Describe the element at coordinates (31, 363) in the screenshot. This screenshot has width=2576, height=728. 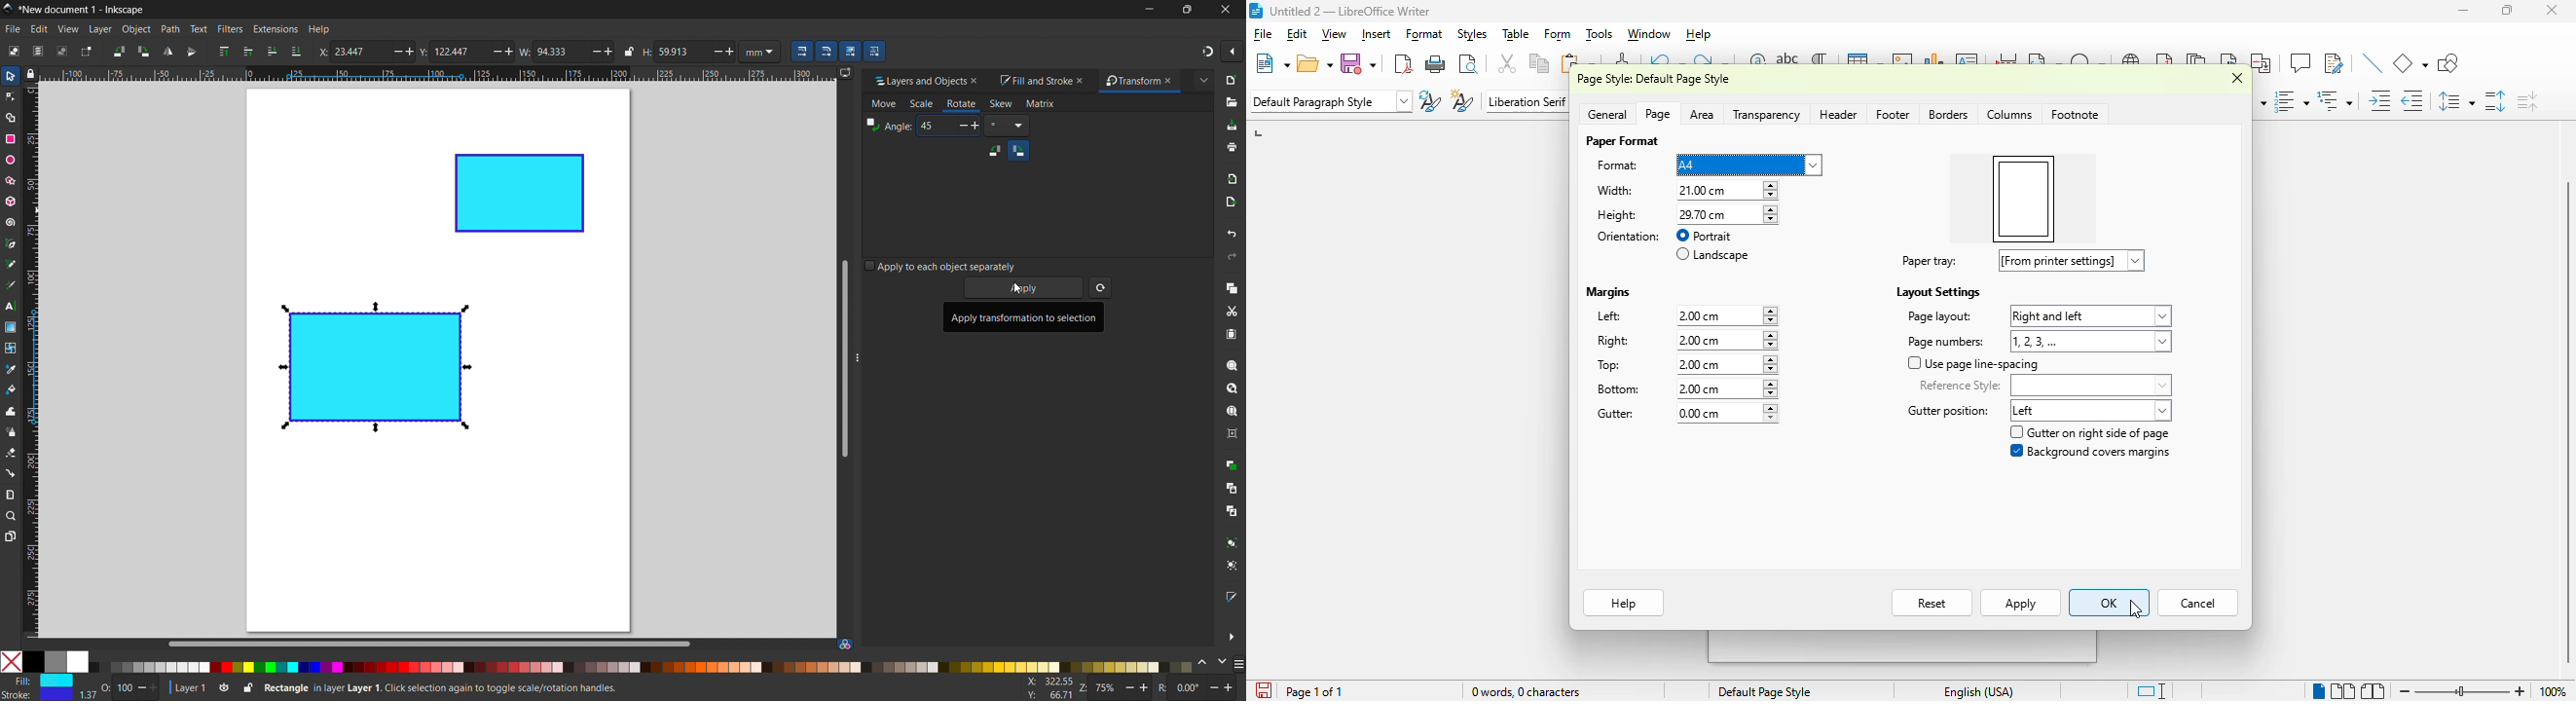
I see `vertical ruler` at that location.